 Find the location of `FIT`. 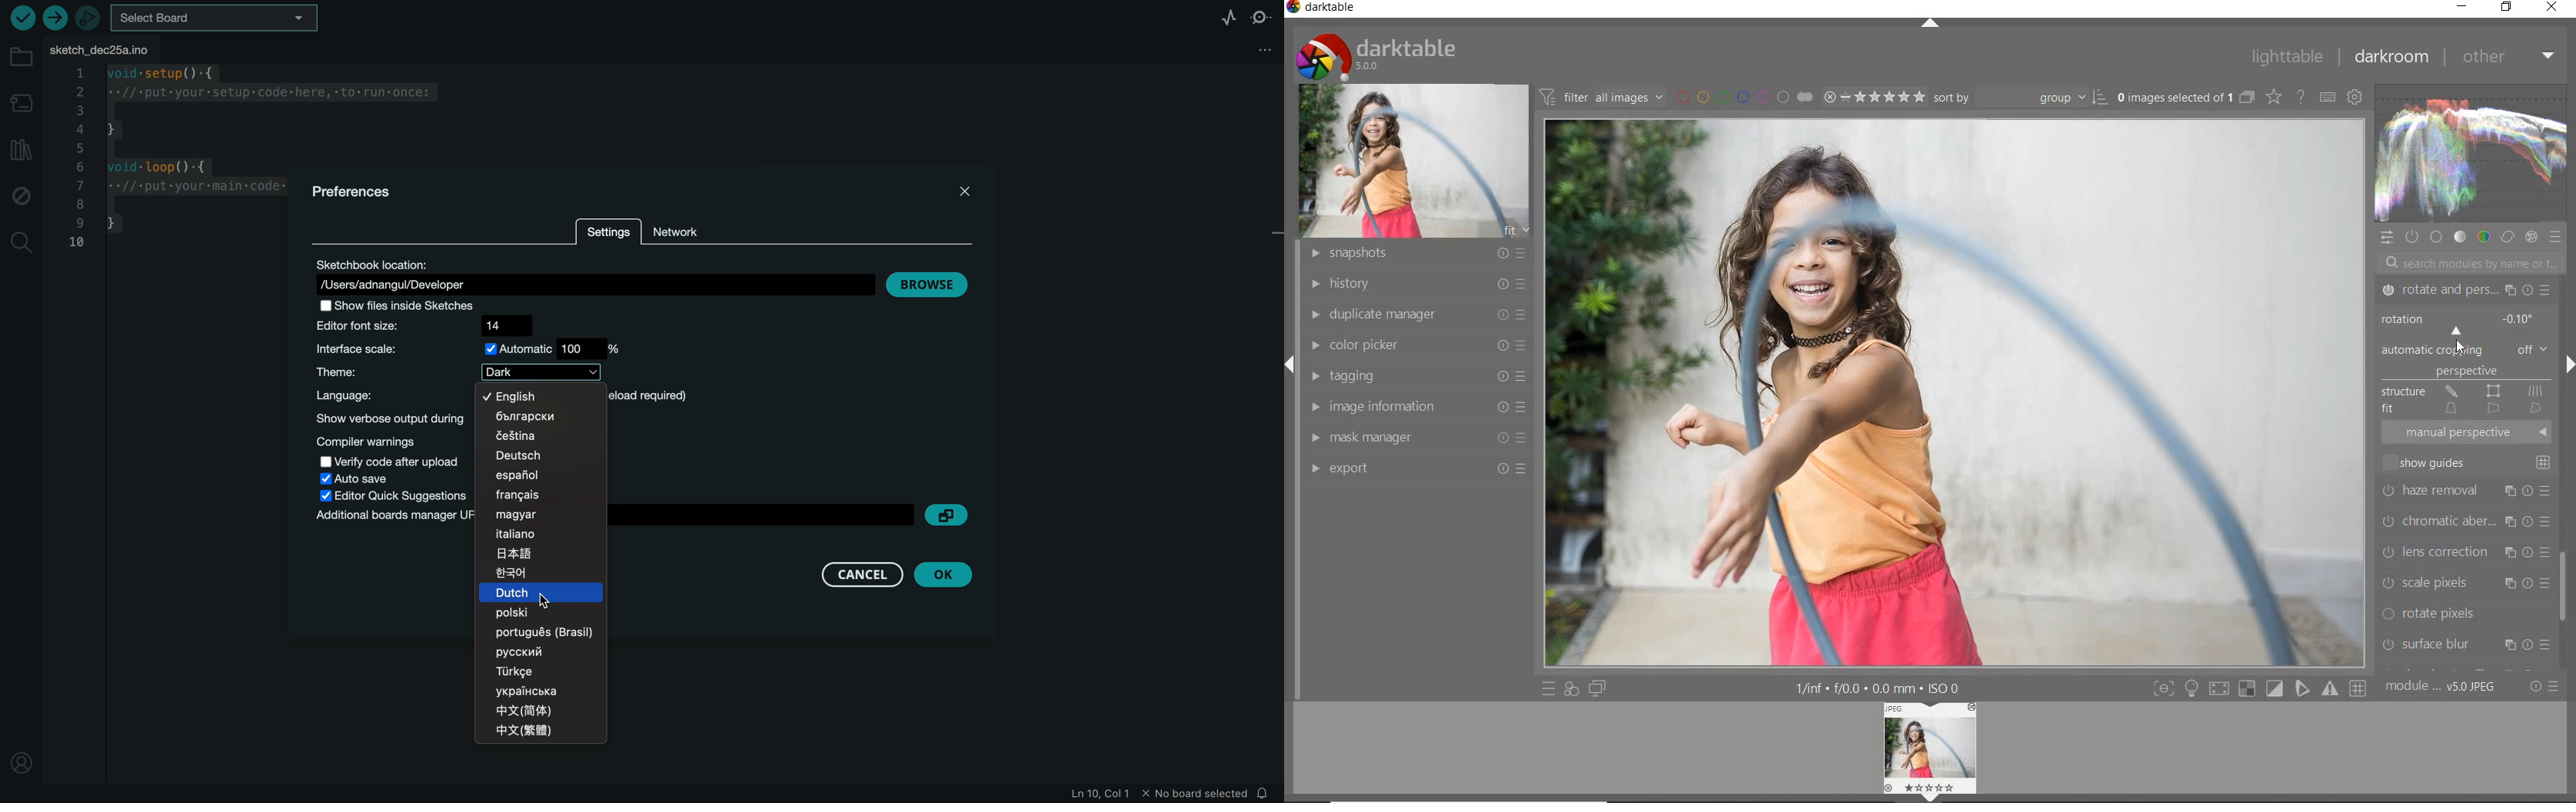

FIT is located at coordinates (2464, 408).